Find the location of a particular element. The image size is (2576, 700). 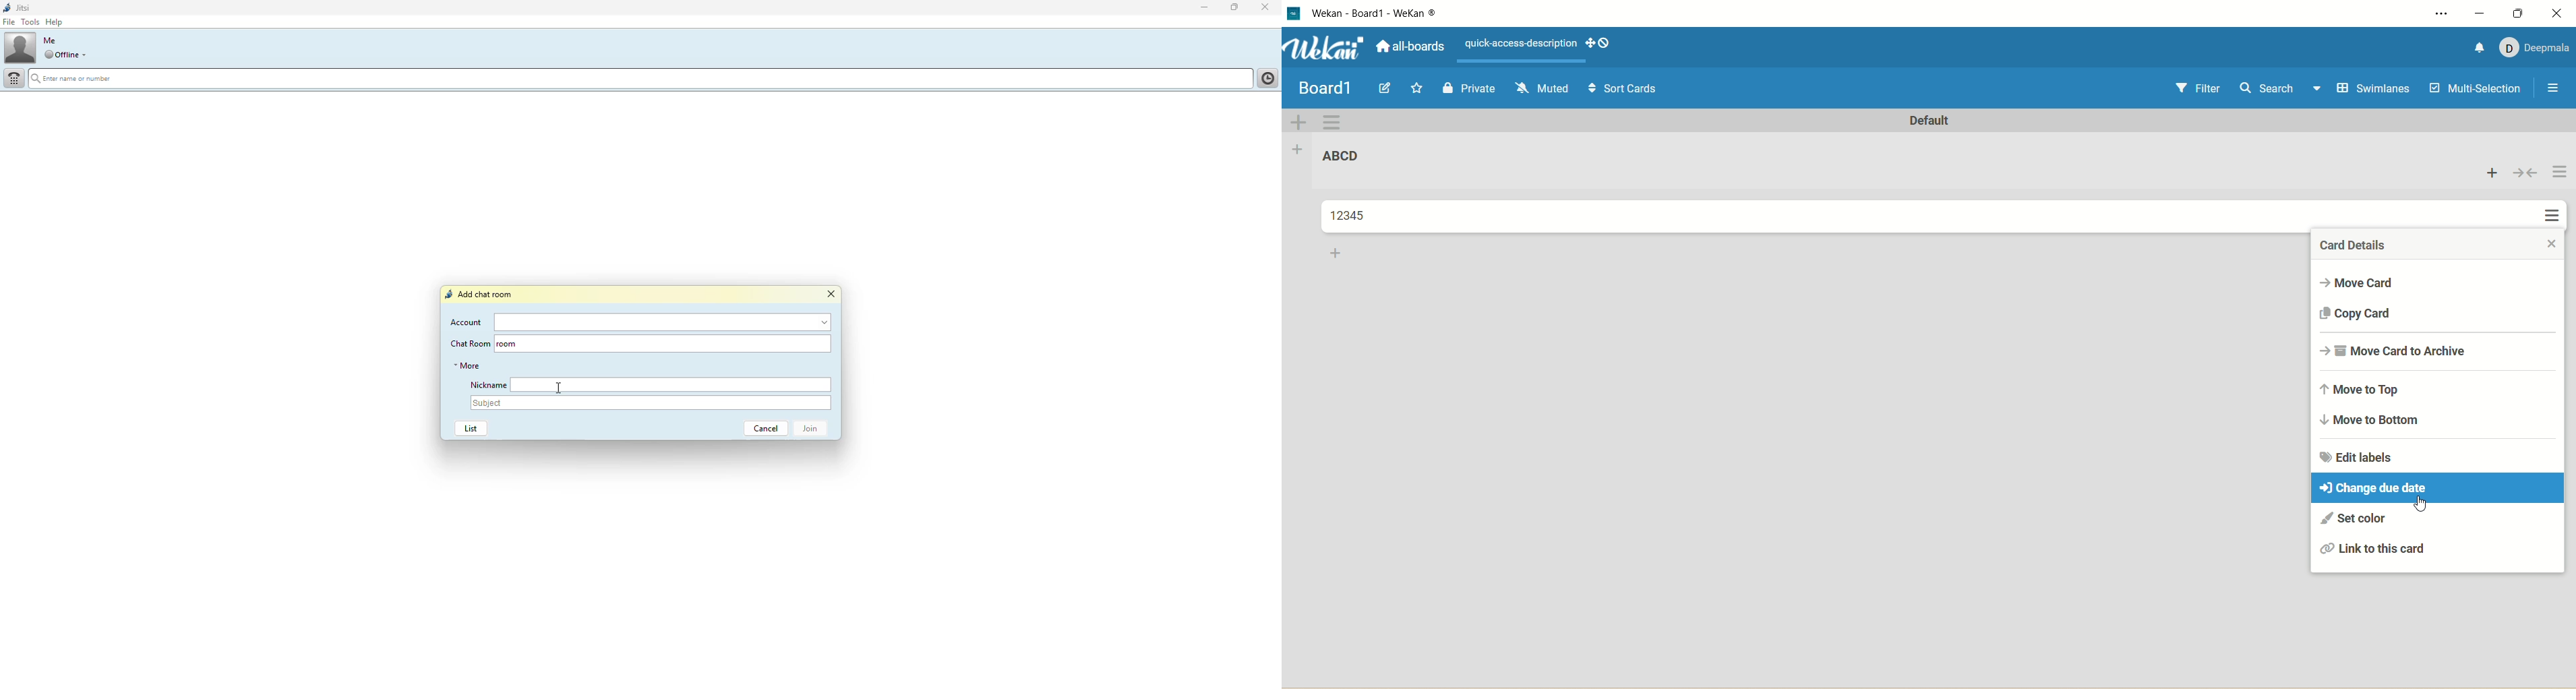

close is located at coordinates (2546, 247).